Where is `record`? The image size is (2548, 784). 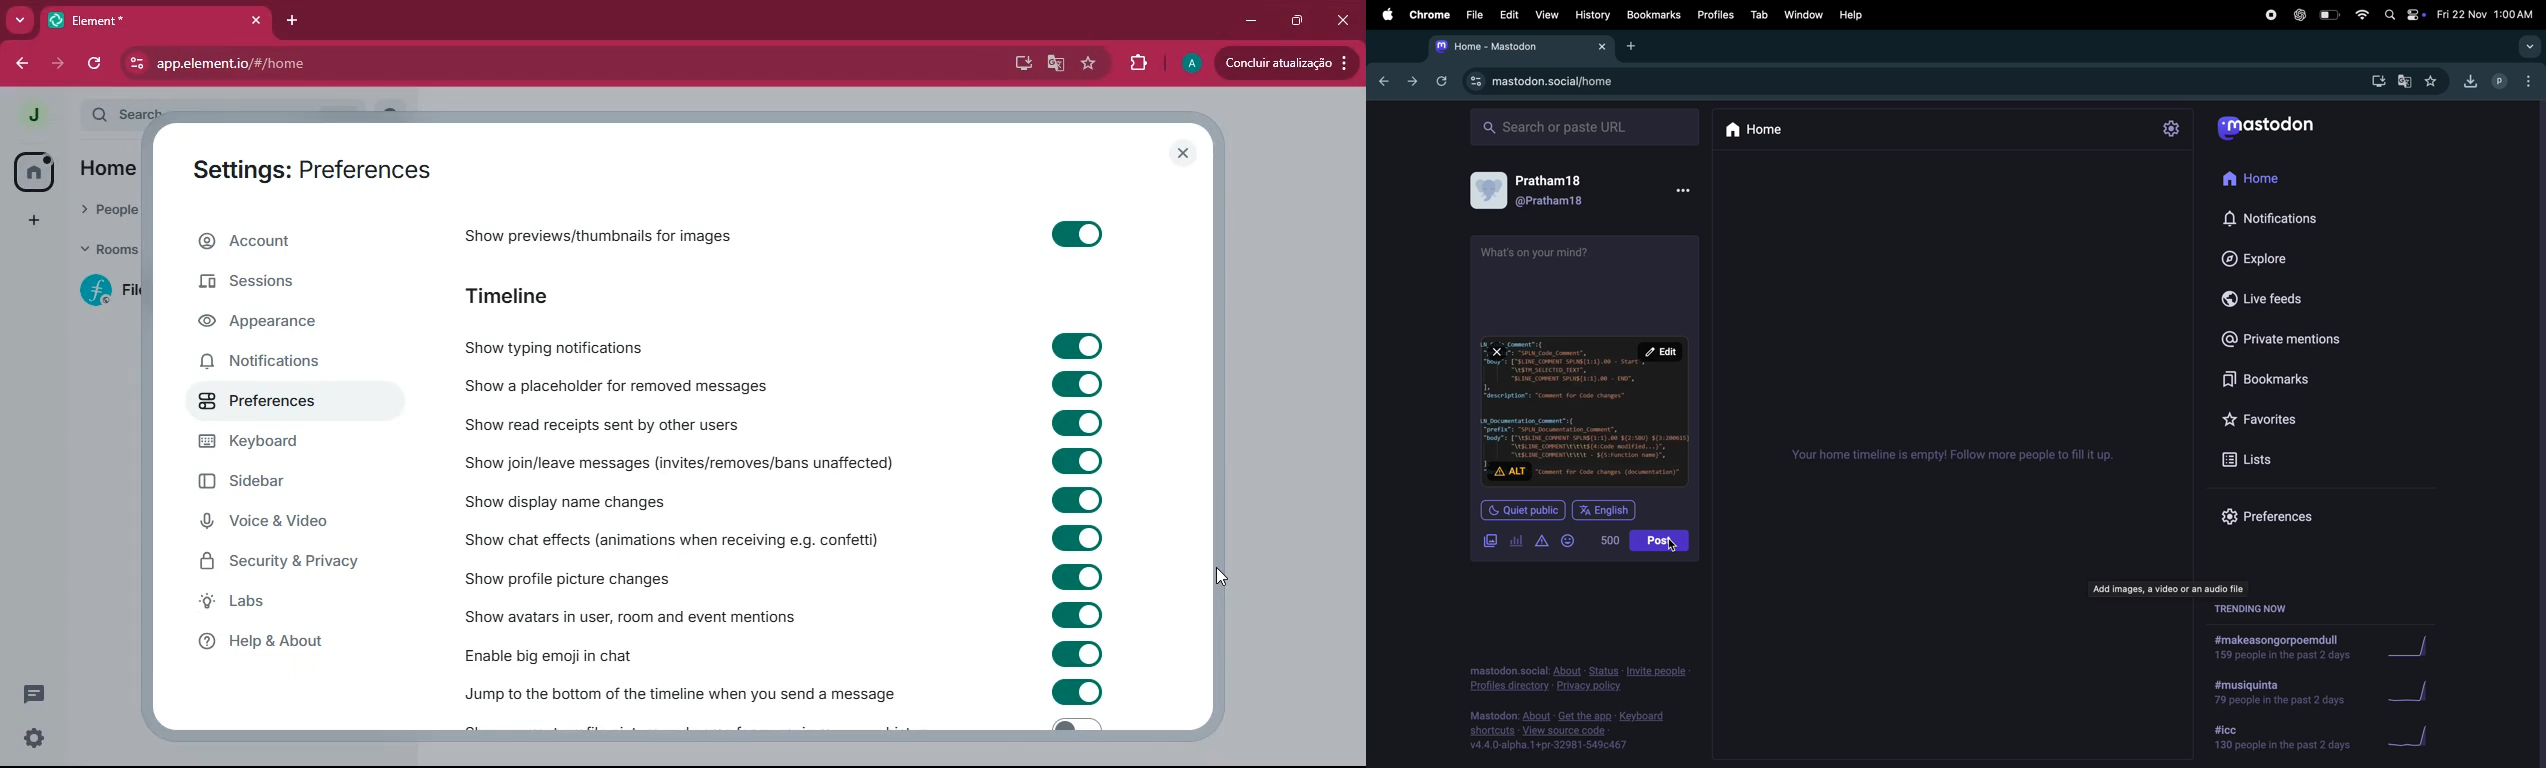 record is located at coordinates (2272, 16).